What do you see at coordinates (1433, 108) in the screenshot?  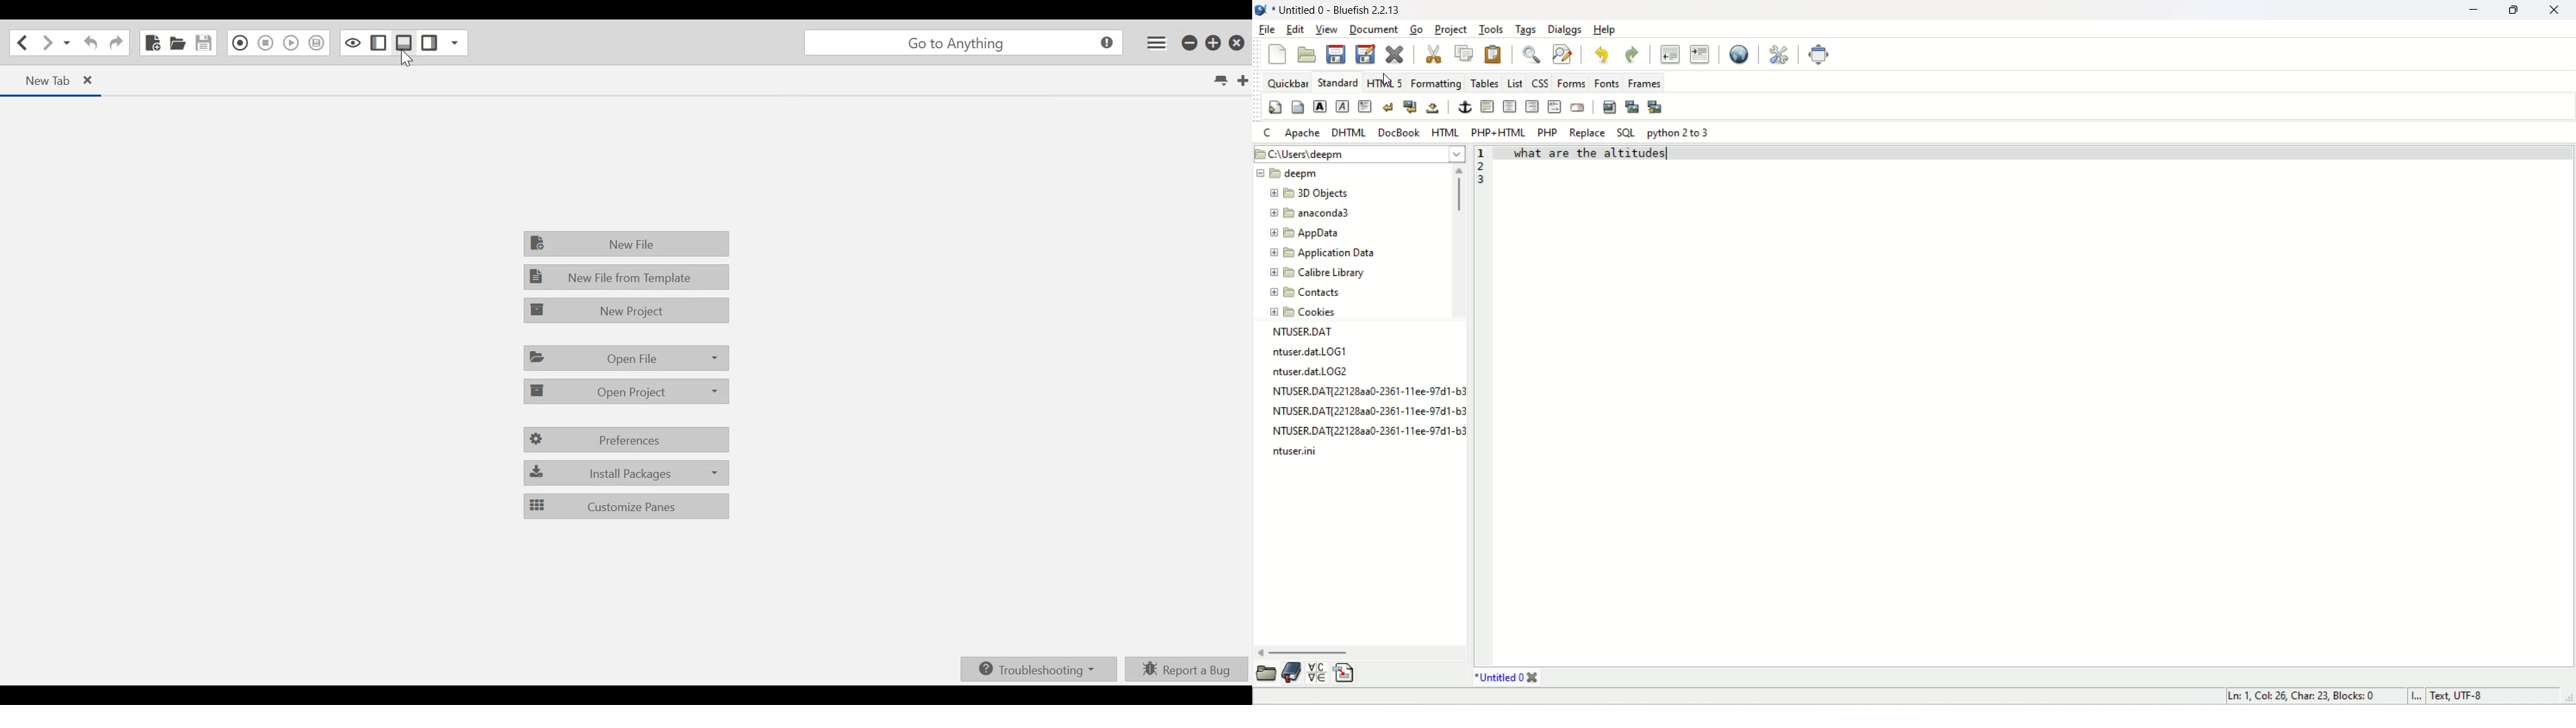 I see `non-breaking space` at bounding box center [1433, 108].